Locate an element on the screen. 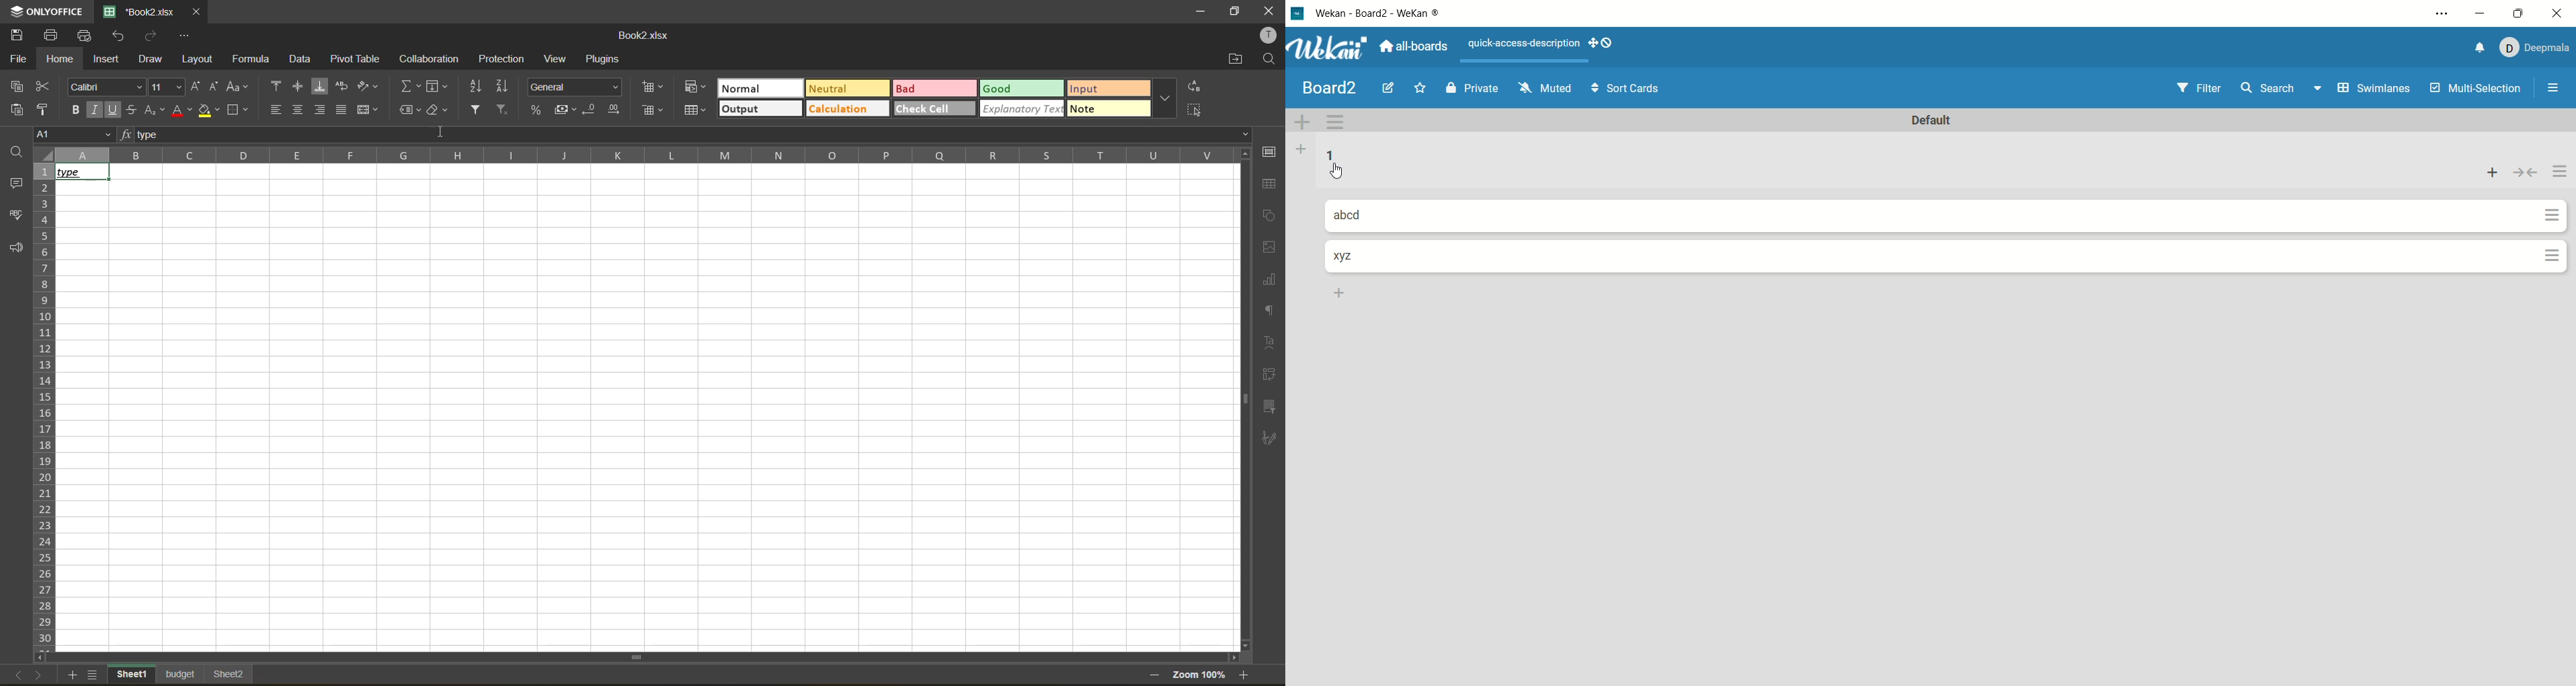 The image size is (2576, 700). swimlanes is located at coordinates (2373, 89).